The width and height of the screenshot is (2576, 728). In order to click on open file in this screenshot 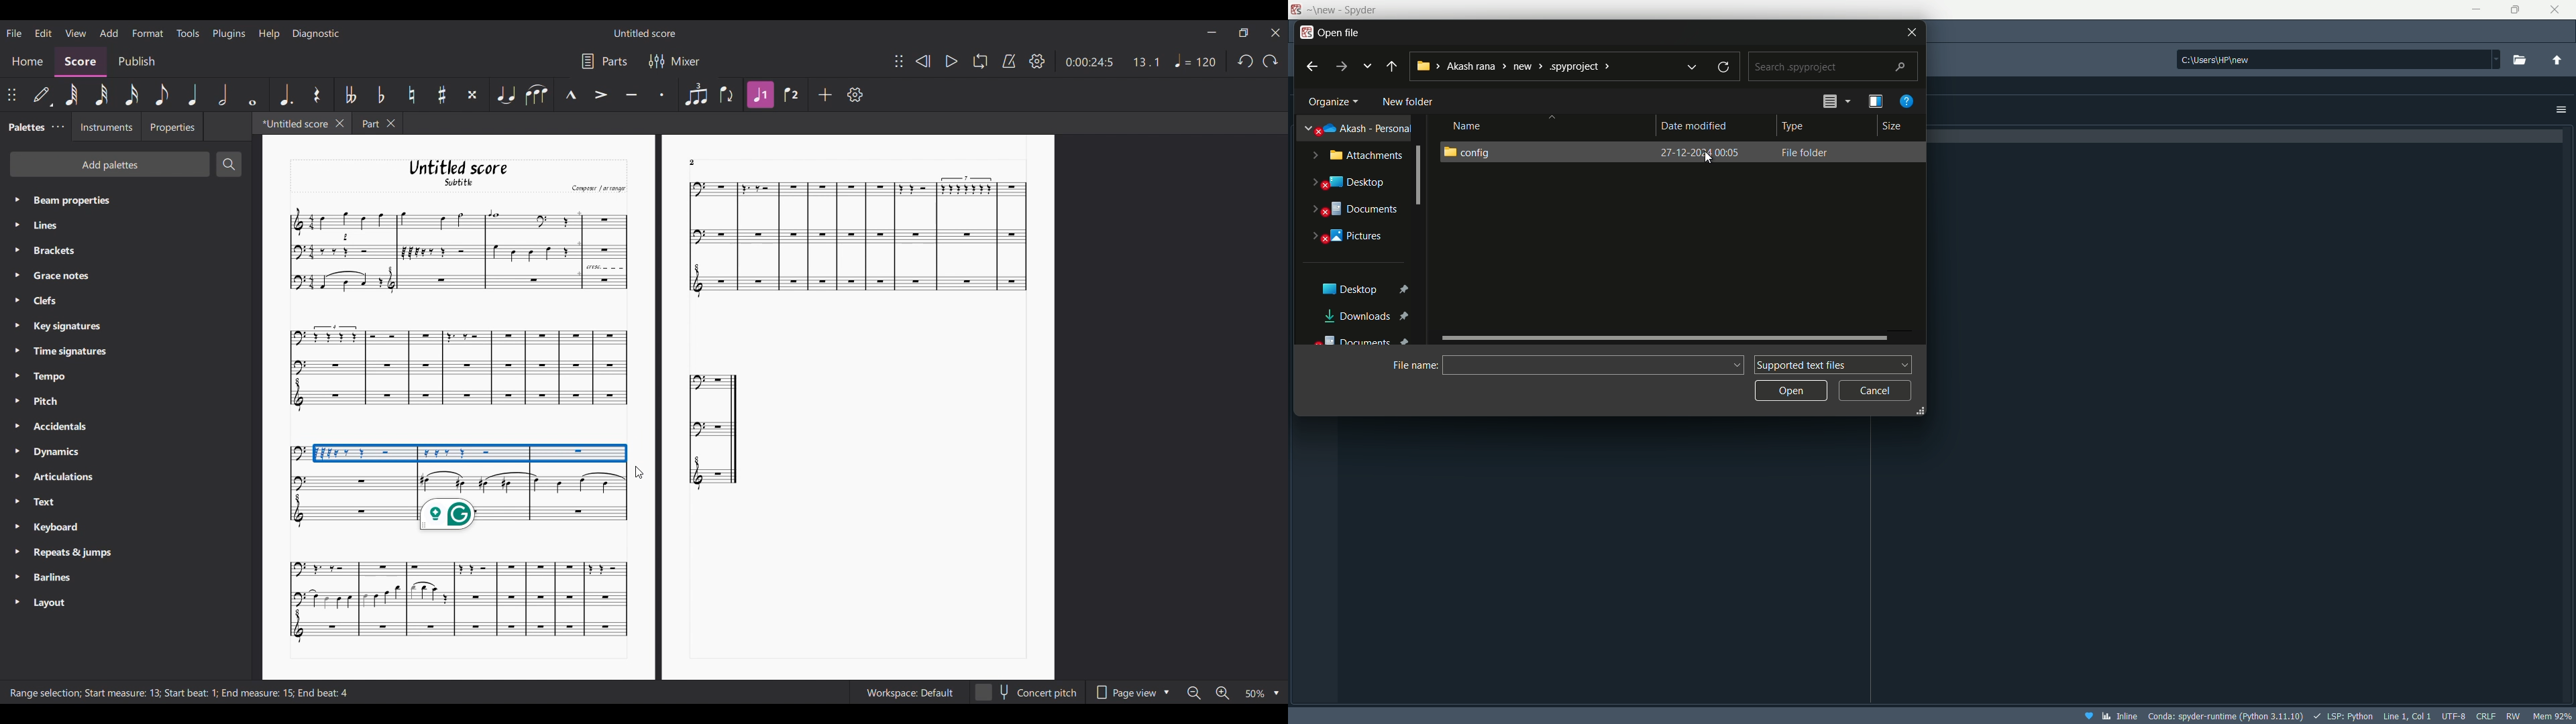, I will do `click(1342, 32)`.